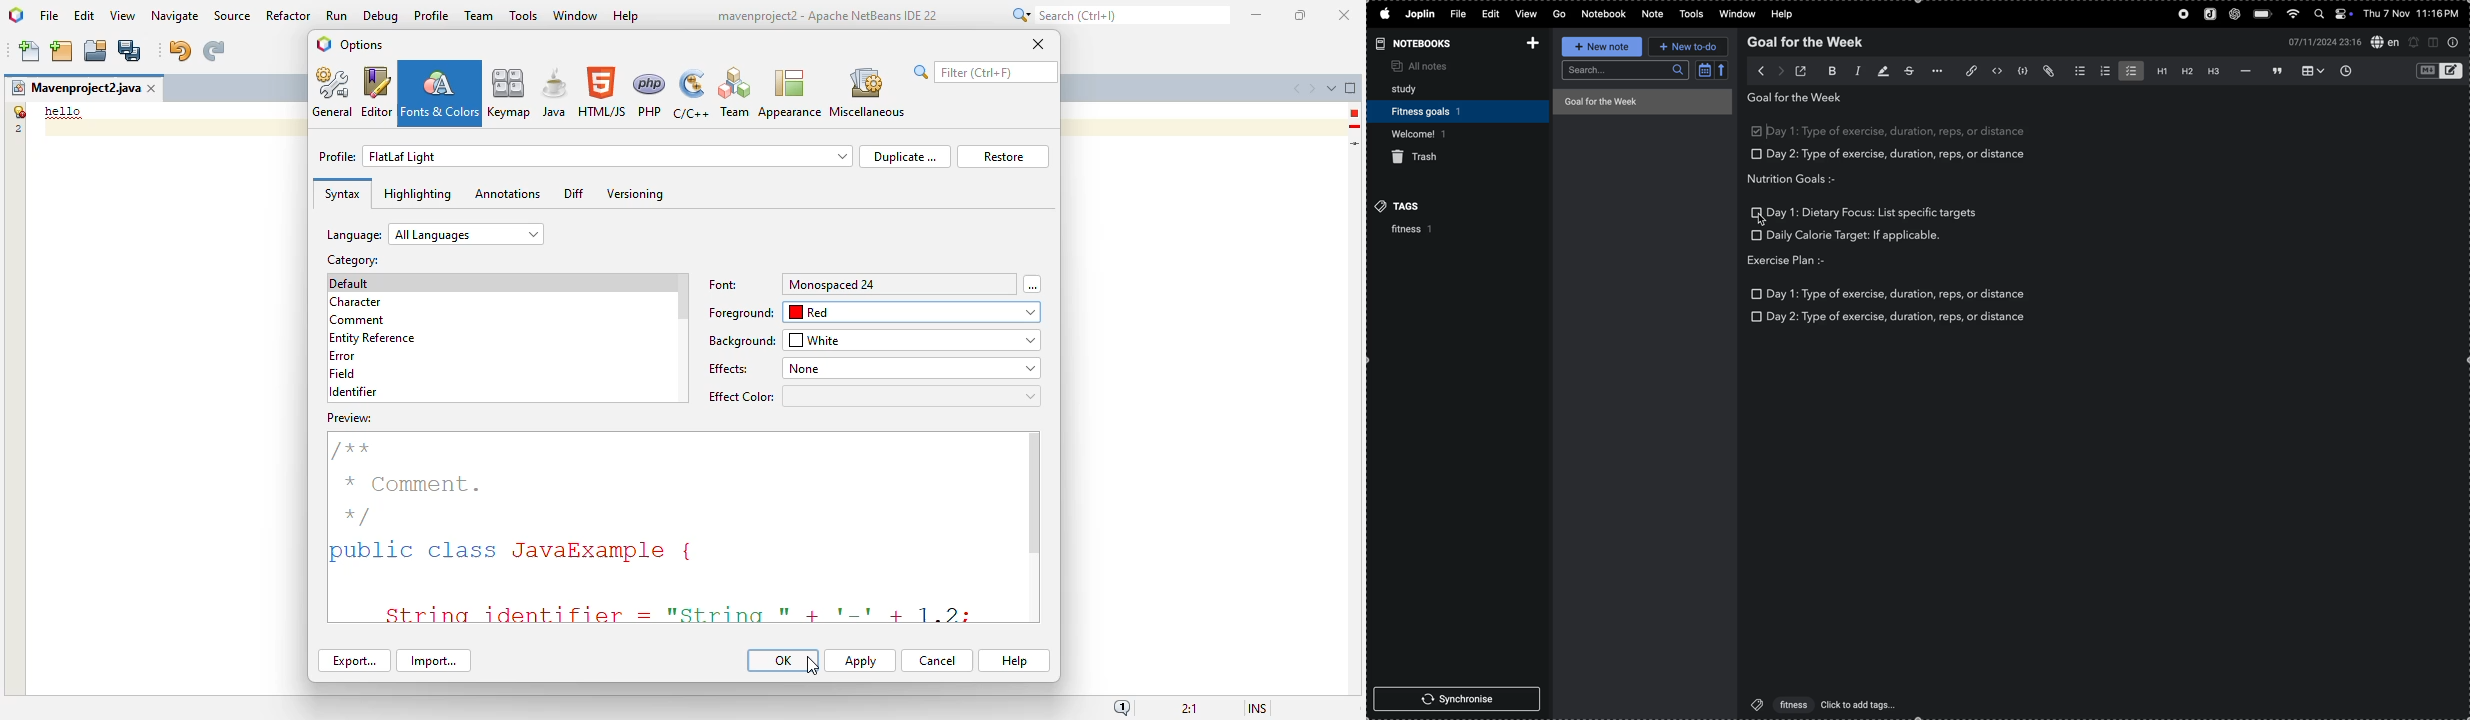 The width and height of the screenshot is (2492, 728). Describe the element at coordinates (1800, 178) in the screenshot. I see `nutrition goals :-` at that location.